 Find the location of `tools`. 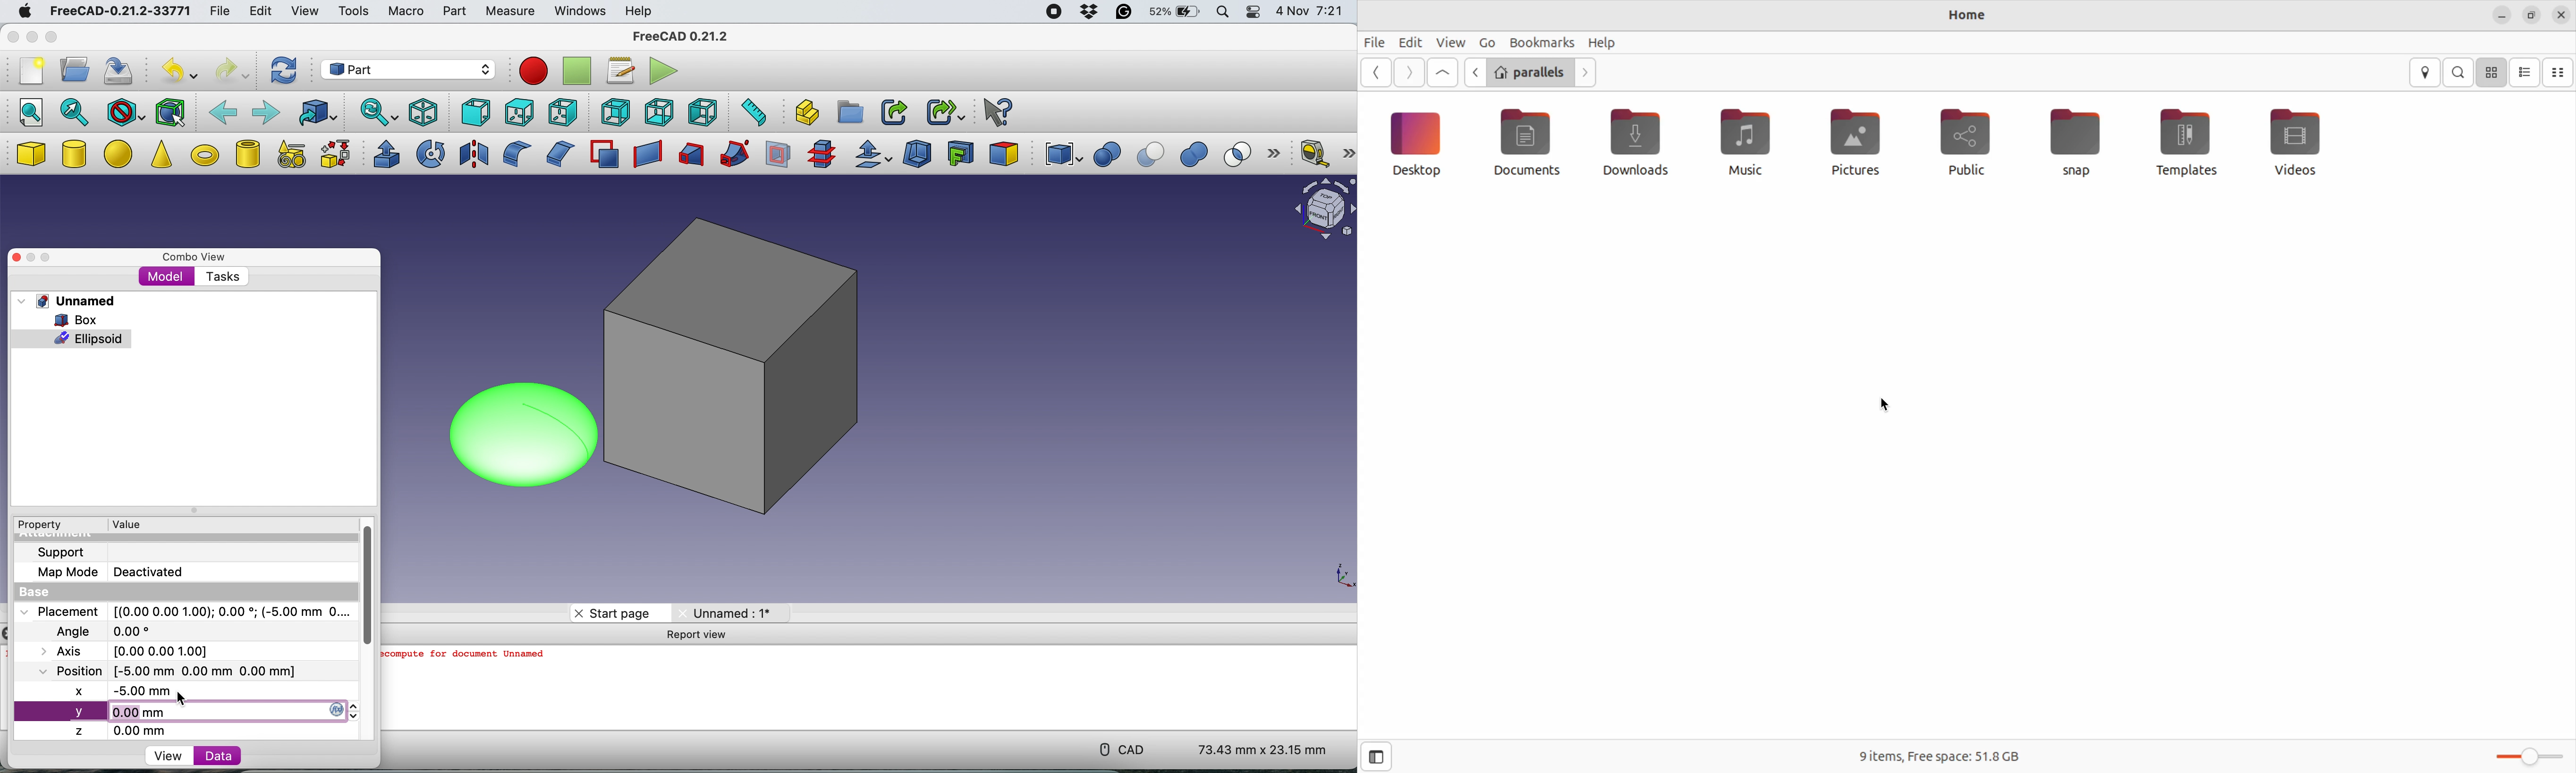

tools is located at coordinates (356, 14).